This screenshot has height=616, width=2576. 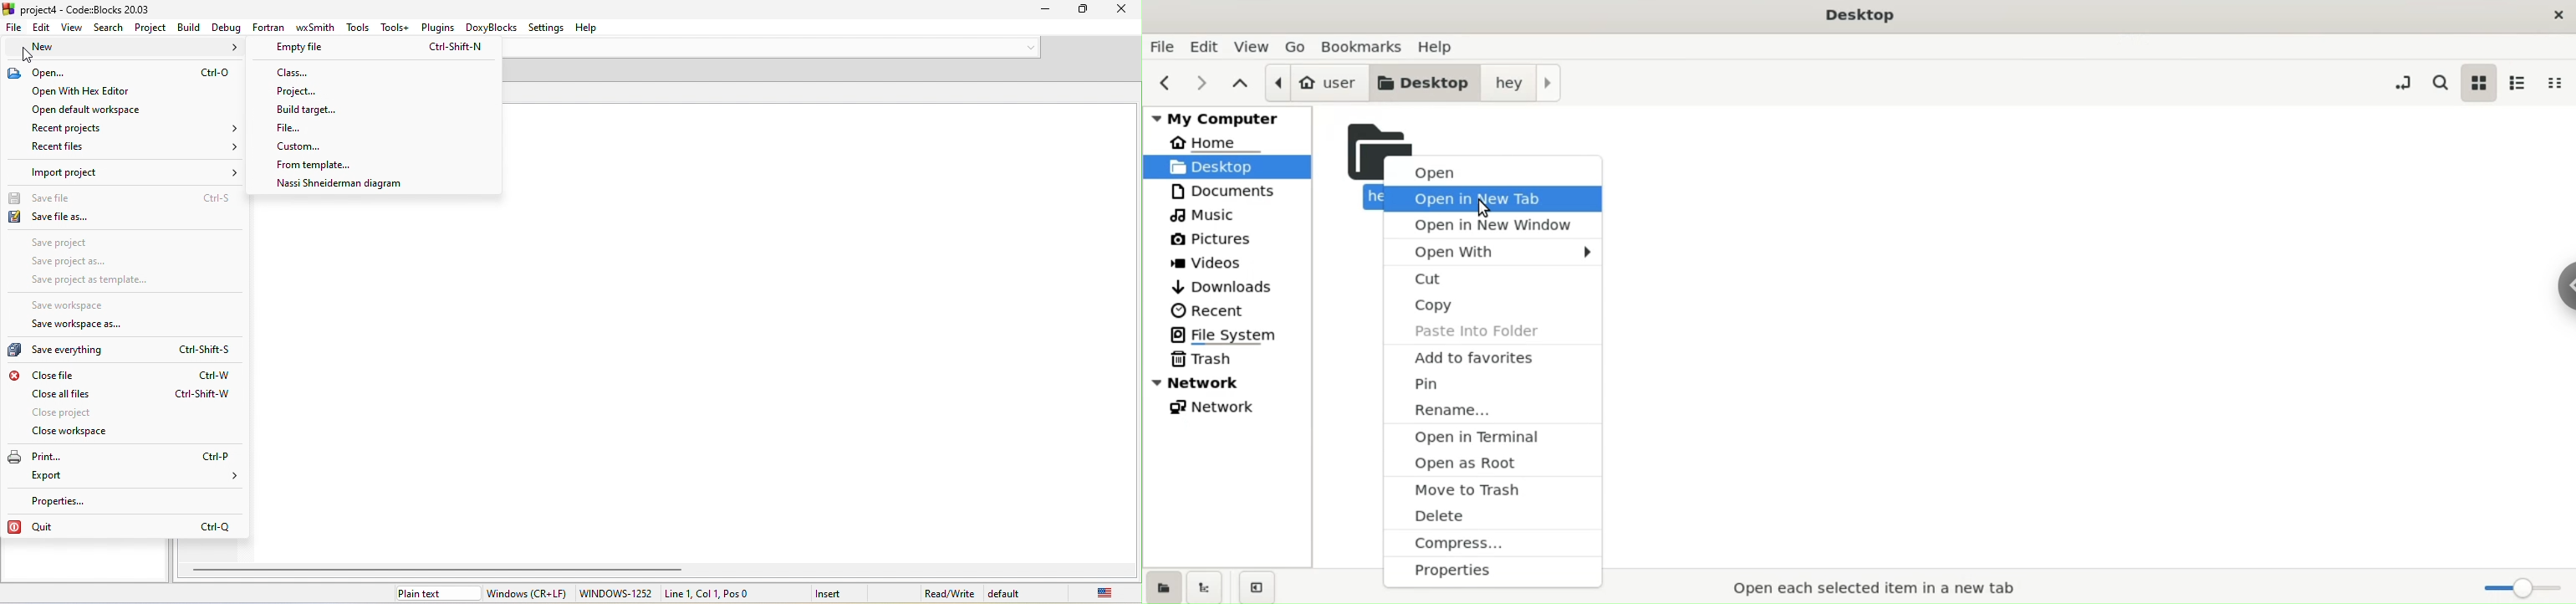 I want to click on desktop, so click(x=1427, y=82).